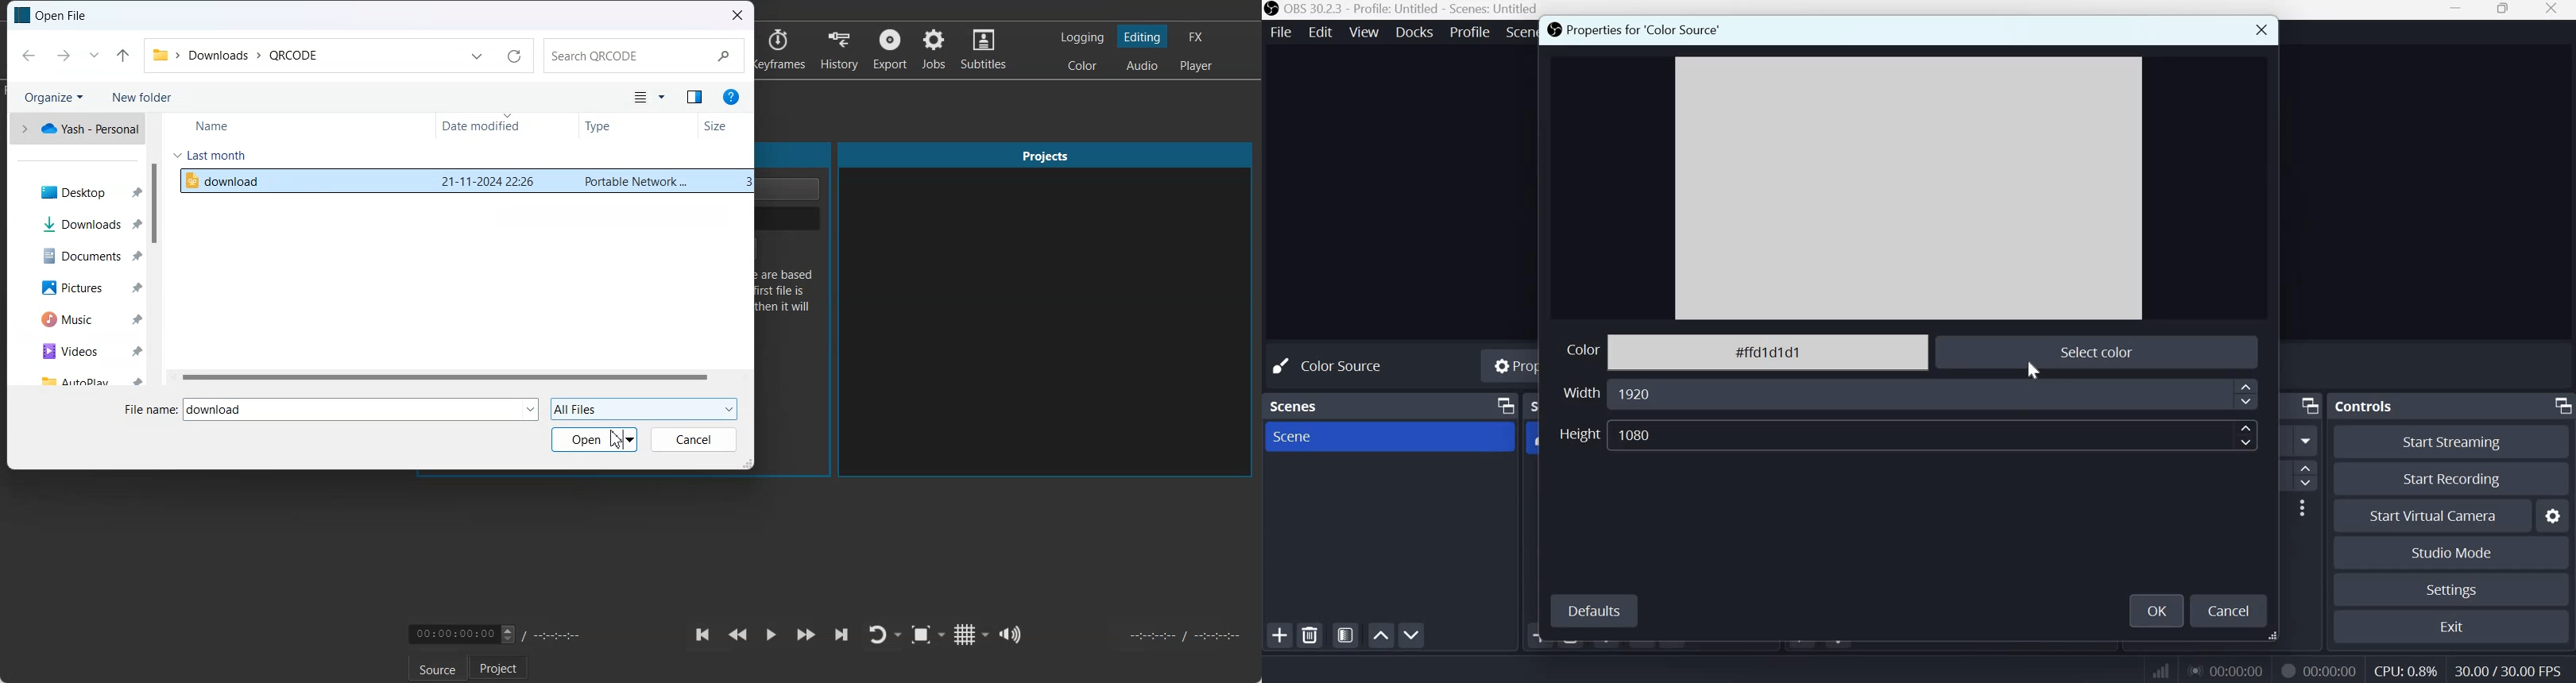 This screenshot has width=2576, height=700. What do you see at coordinates (1771, 348) in the screenshot?
I see `#ffd1d1d1` at bounding box center [1771, 348].